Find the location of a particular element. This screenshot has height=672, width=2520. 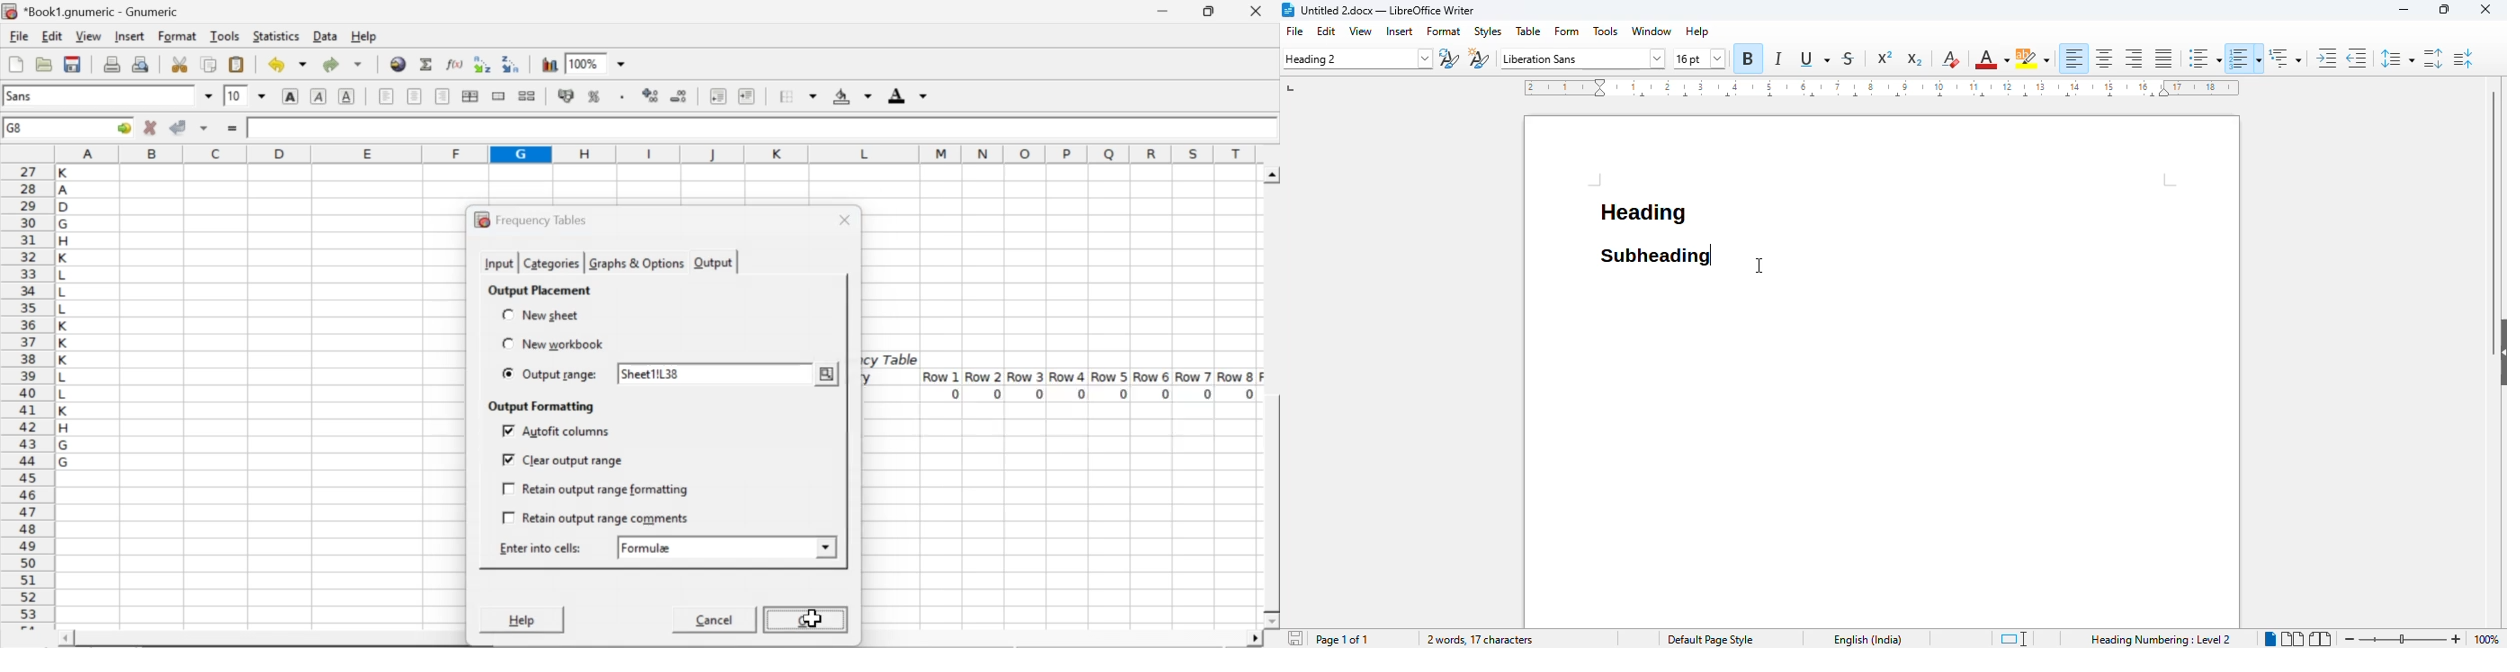

view is located at coordinates (88, 35).